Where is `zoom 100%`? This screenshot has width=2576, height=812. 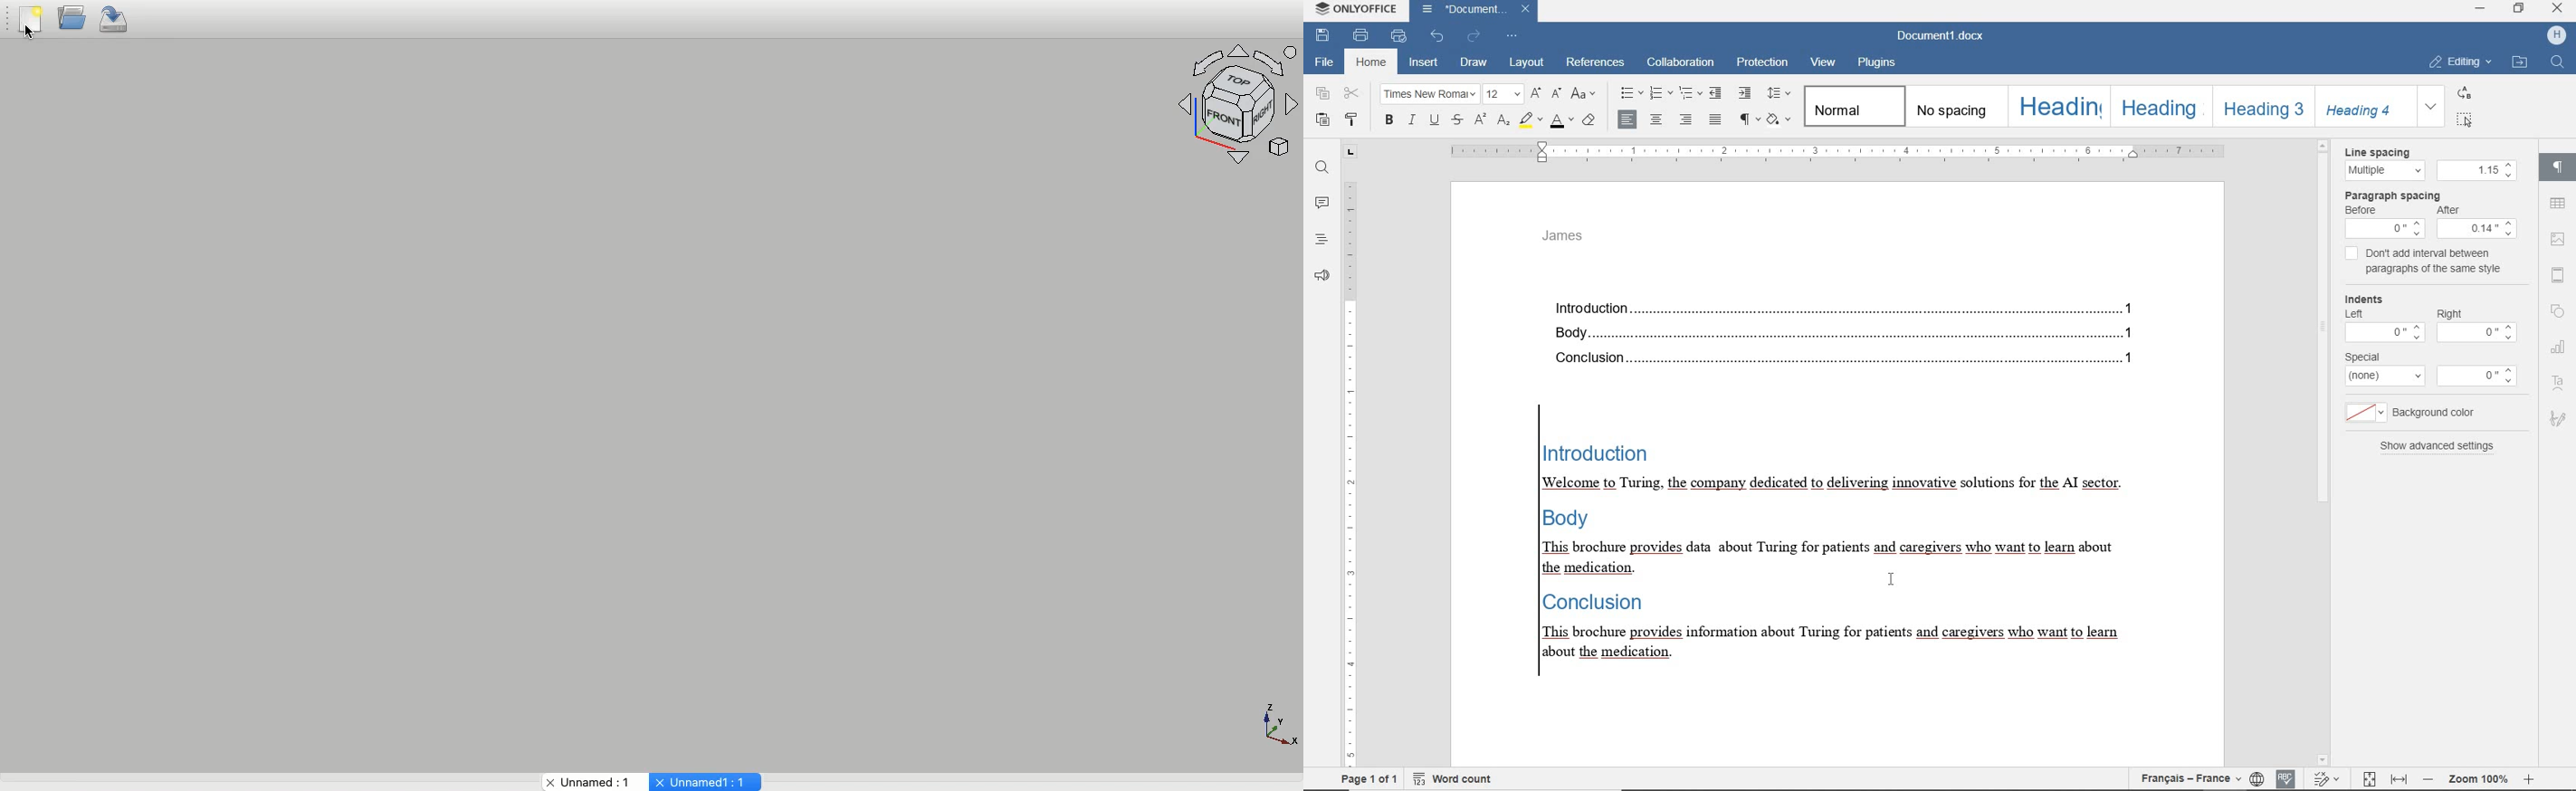 zoom 100% is located at coordinates (2477, 781).